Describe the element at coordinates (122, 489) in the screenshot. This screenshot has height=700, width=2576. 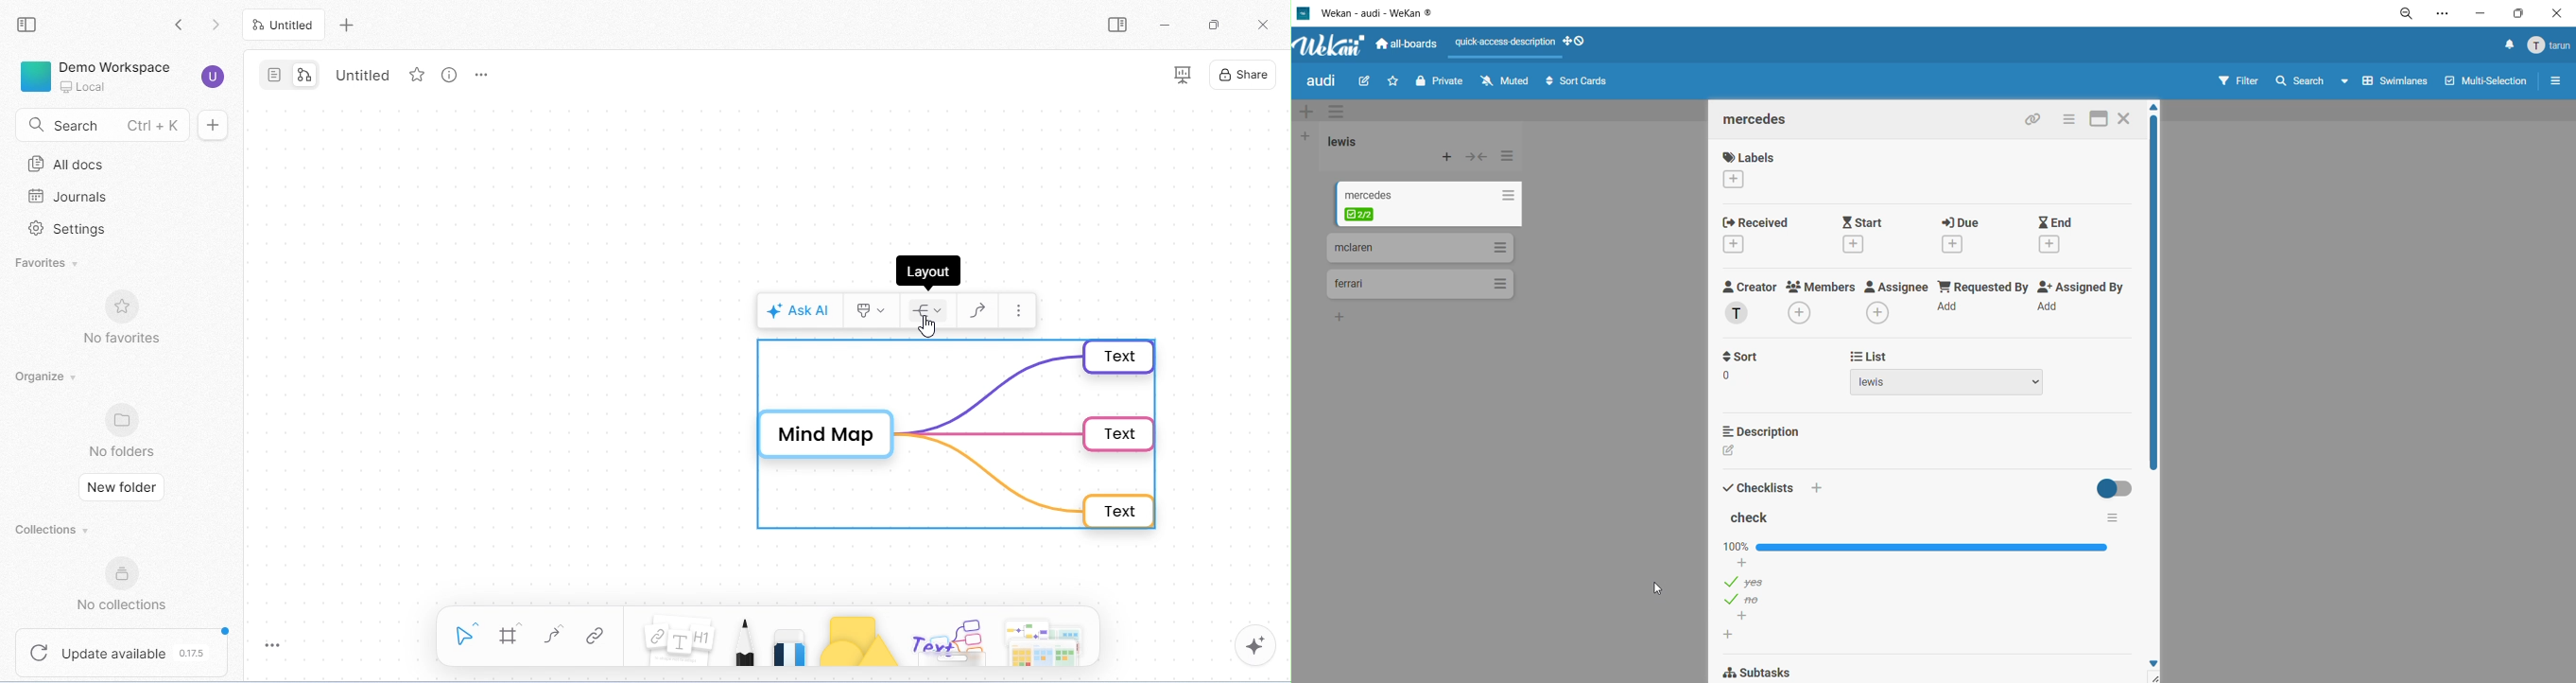
I see `new folder` at that location.